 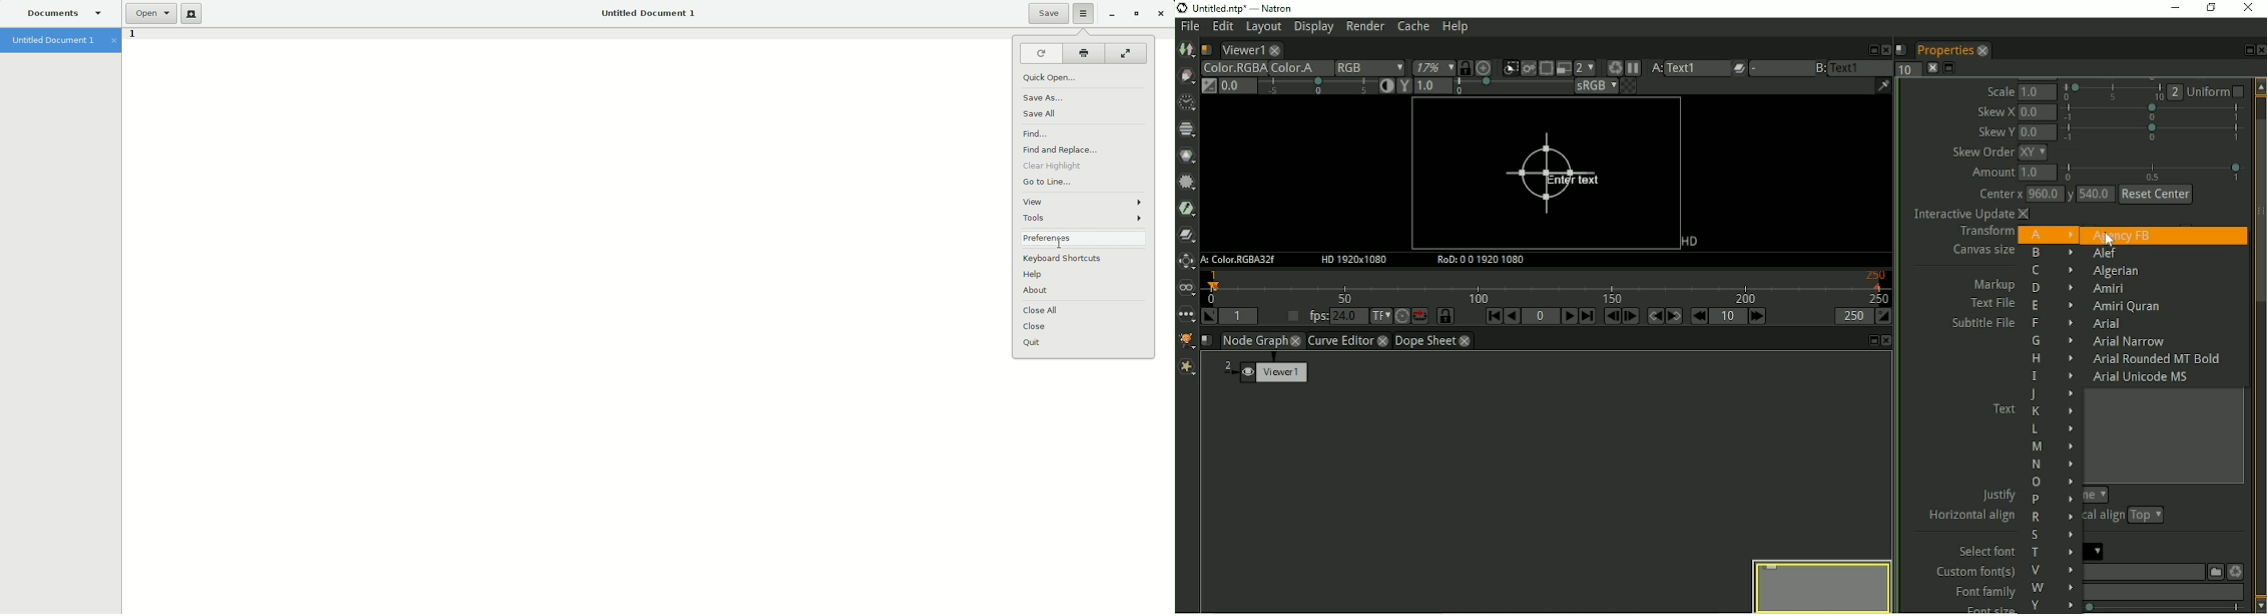 I want to click on Restore down, so click(x=2212, y=9).